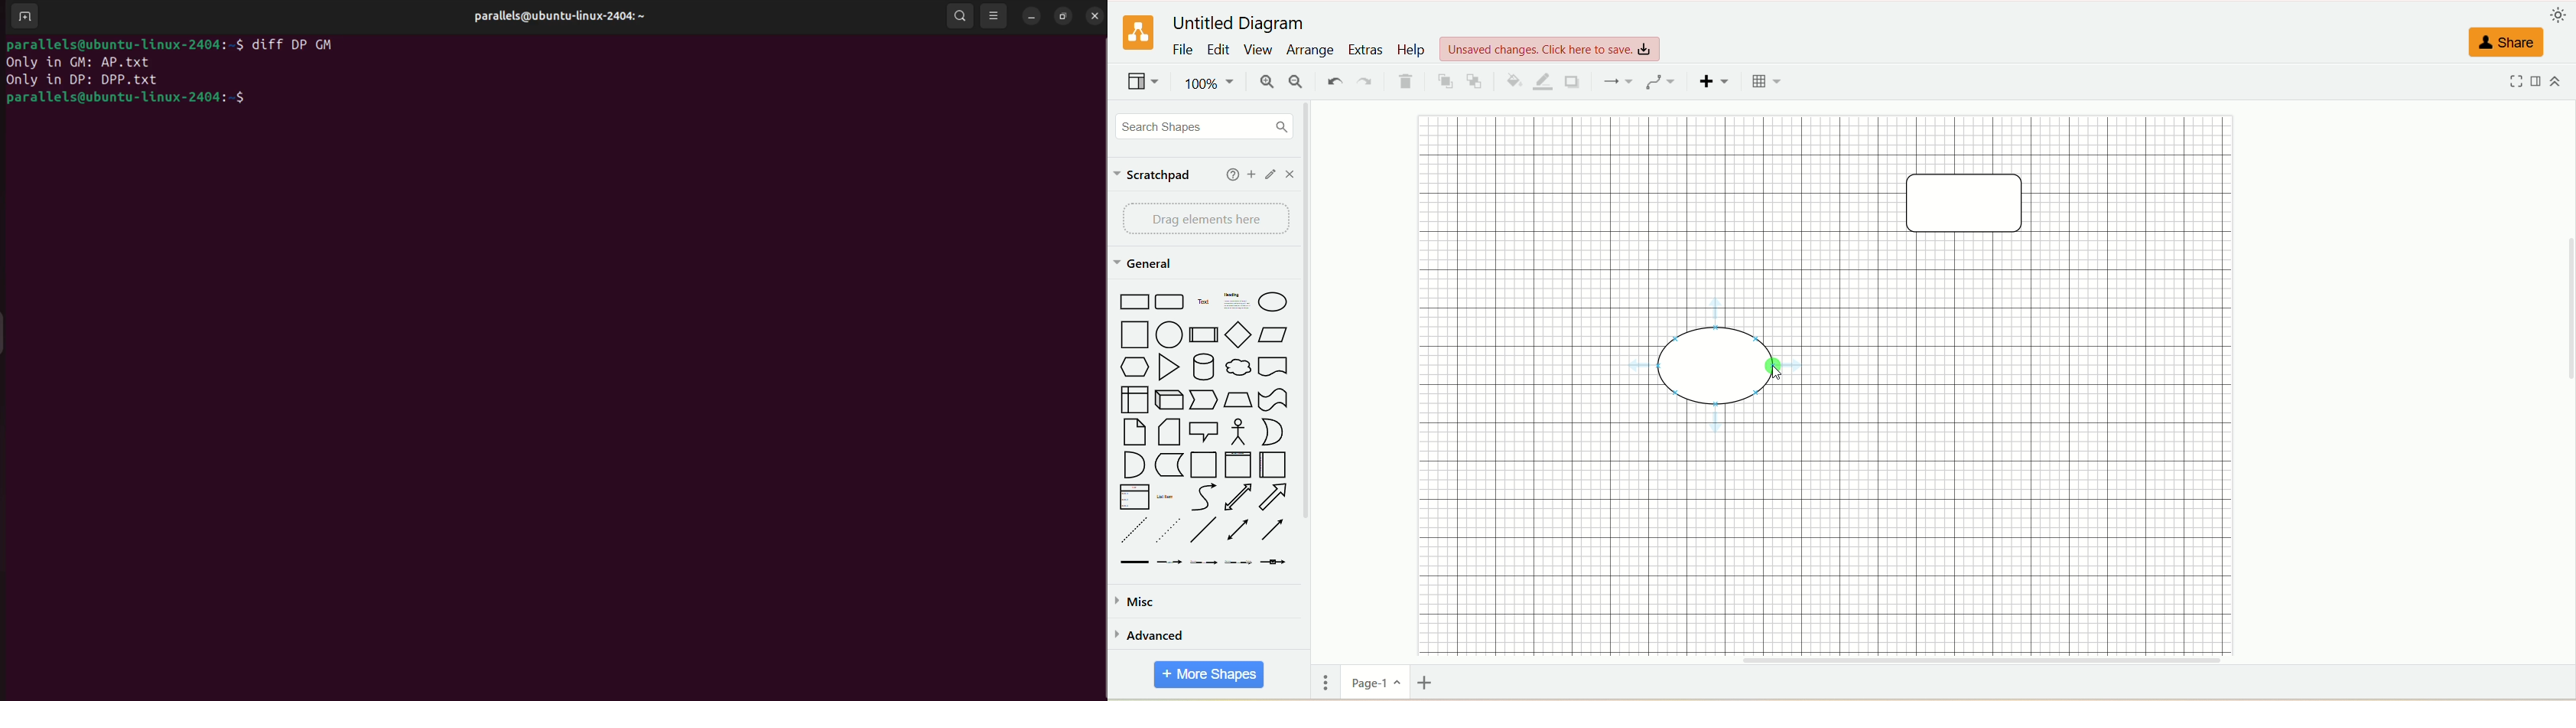  What do you see at coordinates (1219, 50) in the screenshot?
I see `edit` at bounding box center [1219, 50].